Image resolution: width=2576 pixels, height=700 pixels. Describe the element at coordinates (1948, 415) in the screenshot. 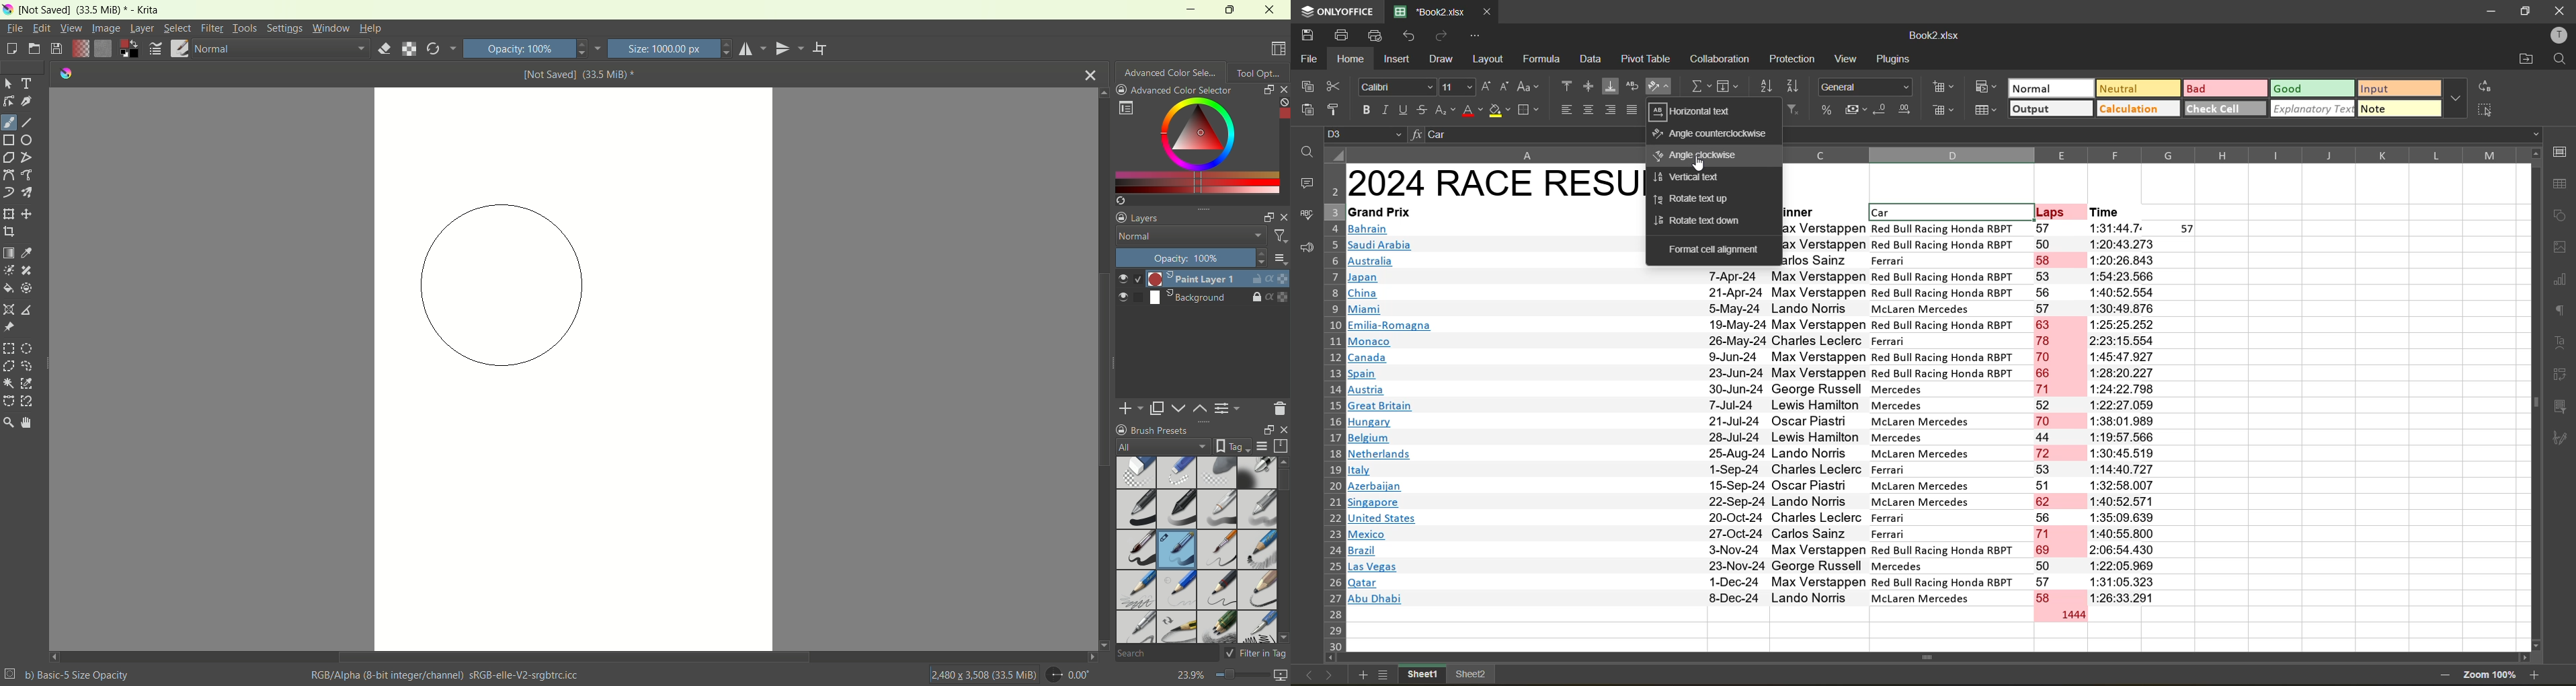

I see `Car names` at that location.